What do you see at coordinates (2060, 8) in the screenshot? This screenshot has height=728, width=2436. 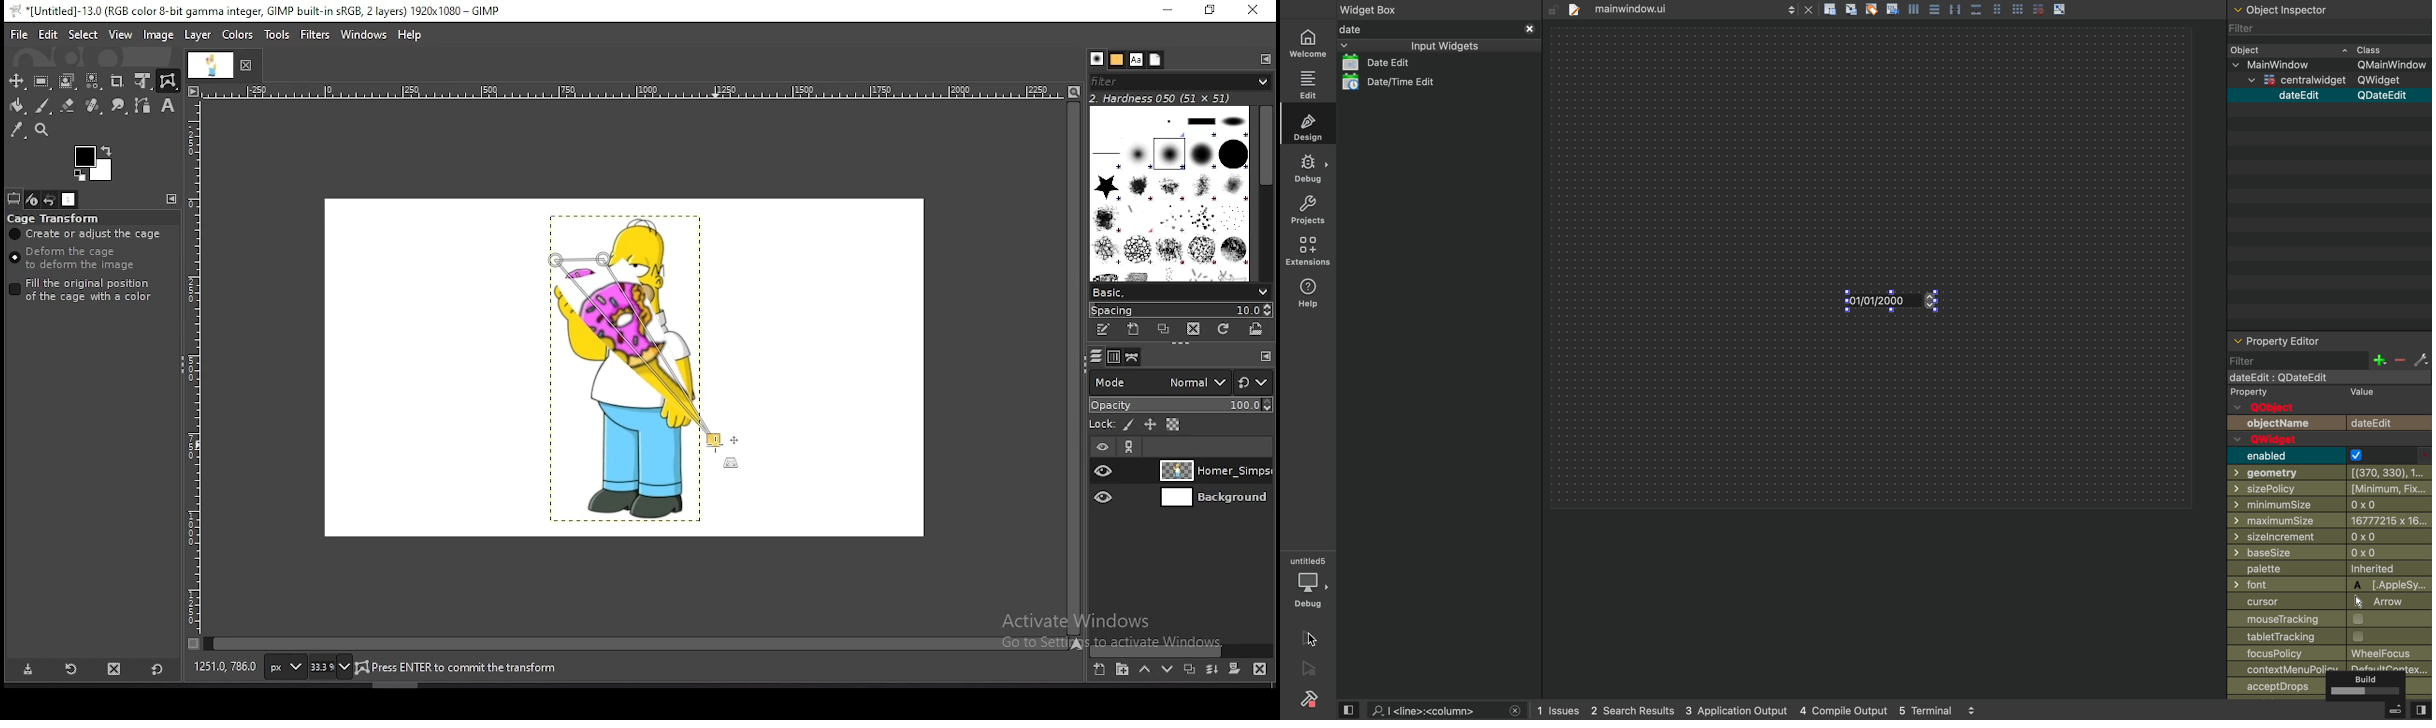 I see `scale object` at bounding box center [2060, 8].